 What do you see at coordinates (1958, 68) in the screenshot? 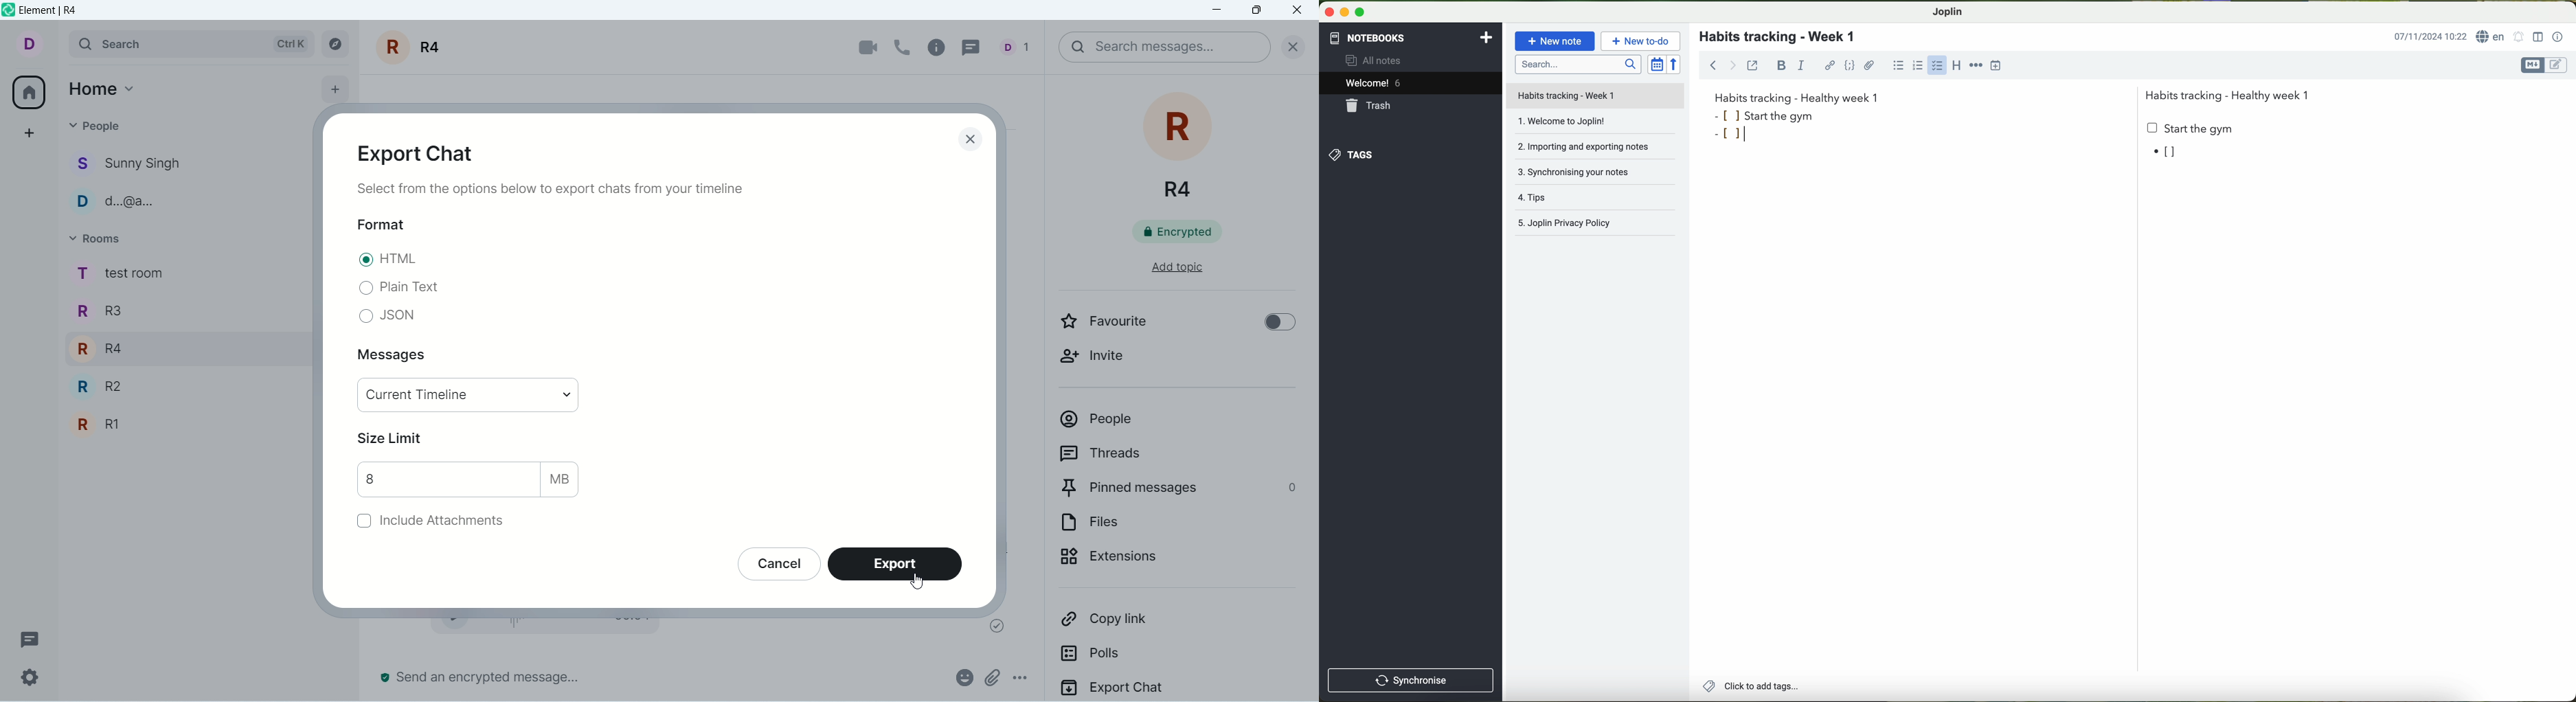
I see `heading` at bounding box center [1958, 68].